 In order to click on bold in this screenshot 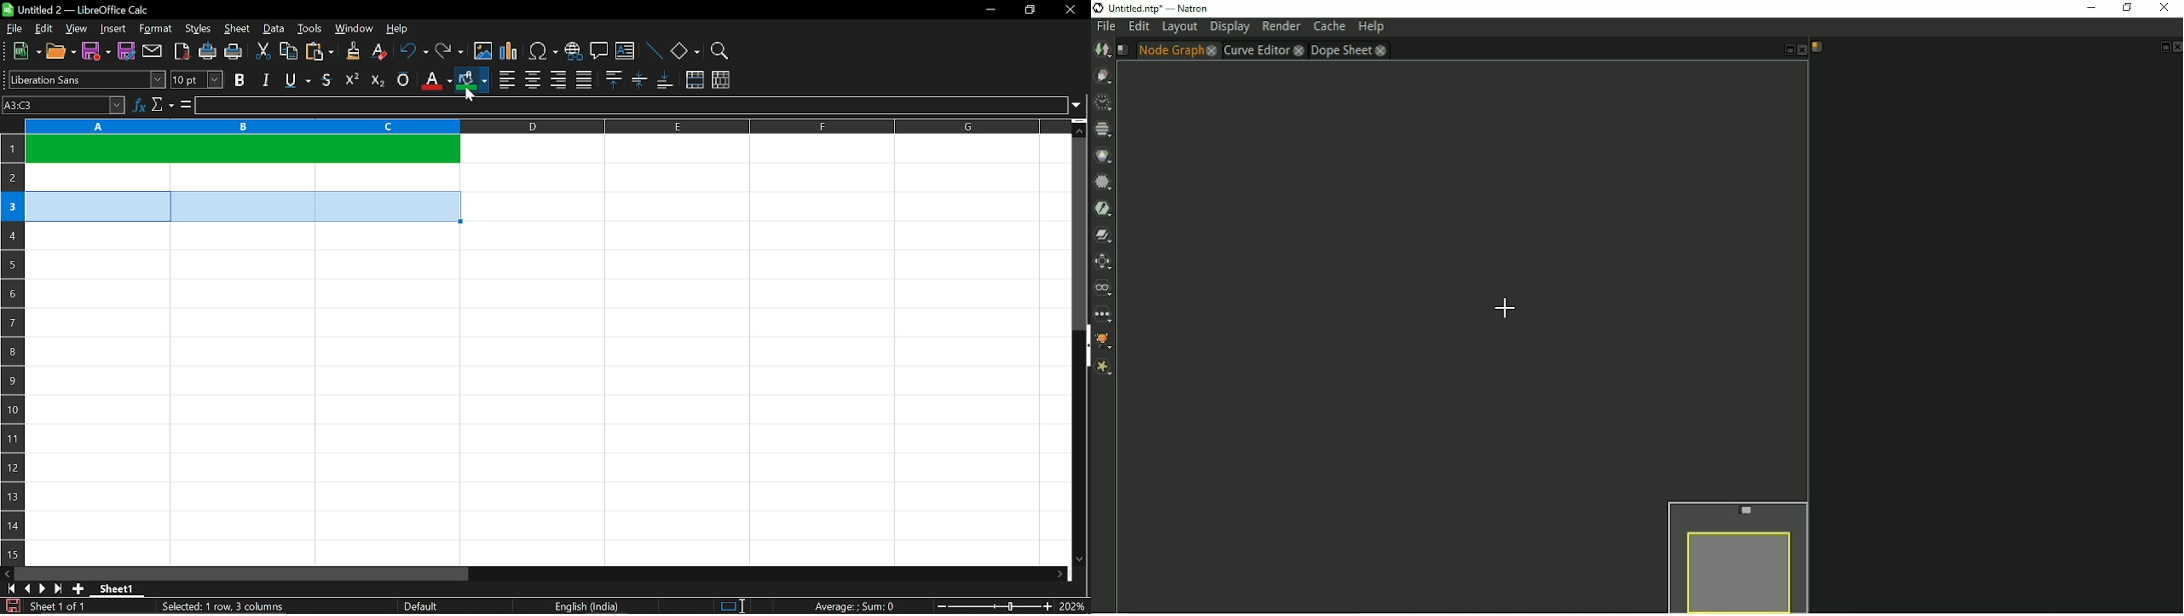, I will do `click(240, 80)`.